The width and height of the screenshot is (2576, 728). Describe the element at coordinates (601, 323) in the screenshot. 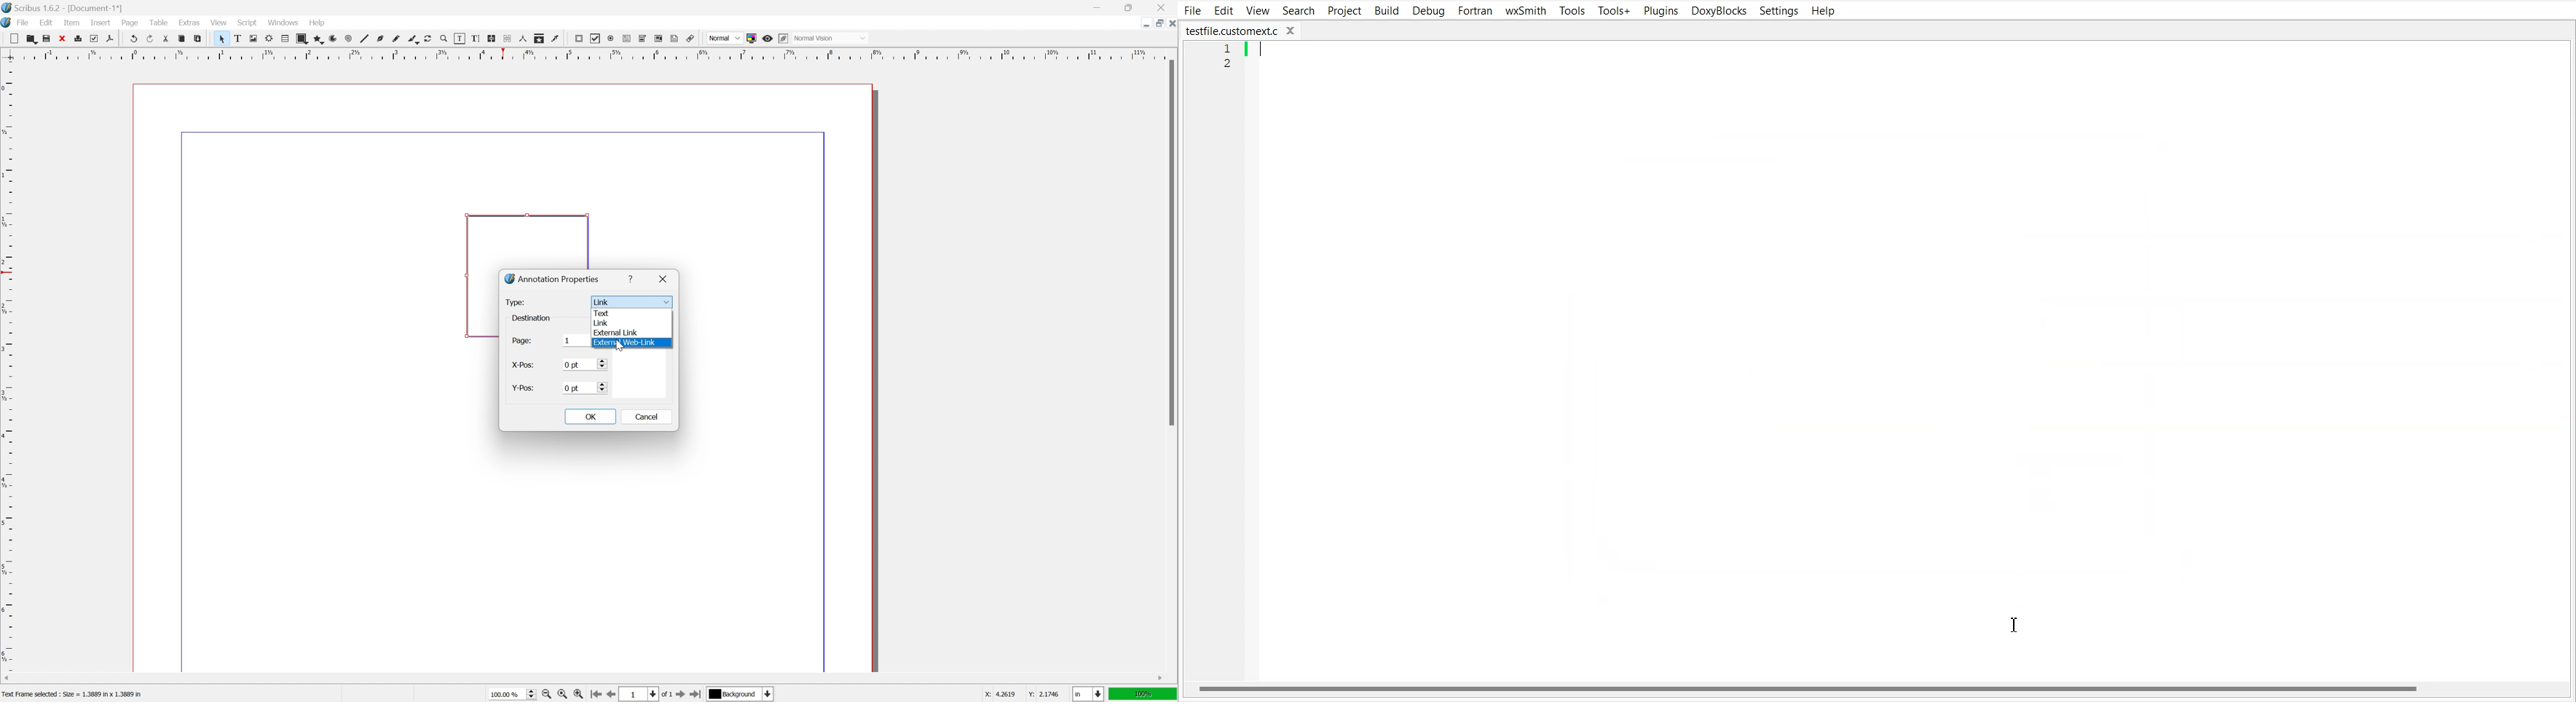

I see `link` at that location.